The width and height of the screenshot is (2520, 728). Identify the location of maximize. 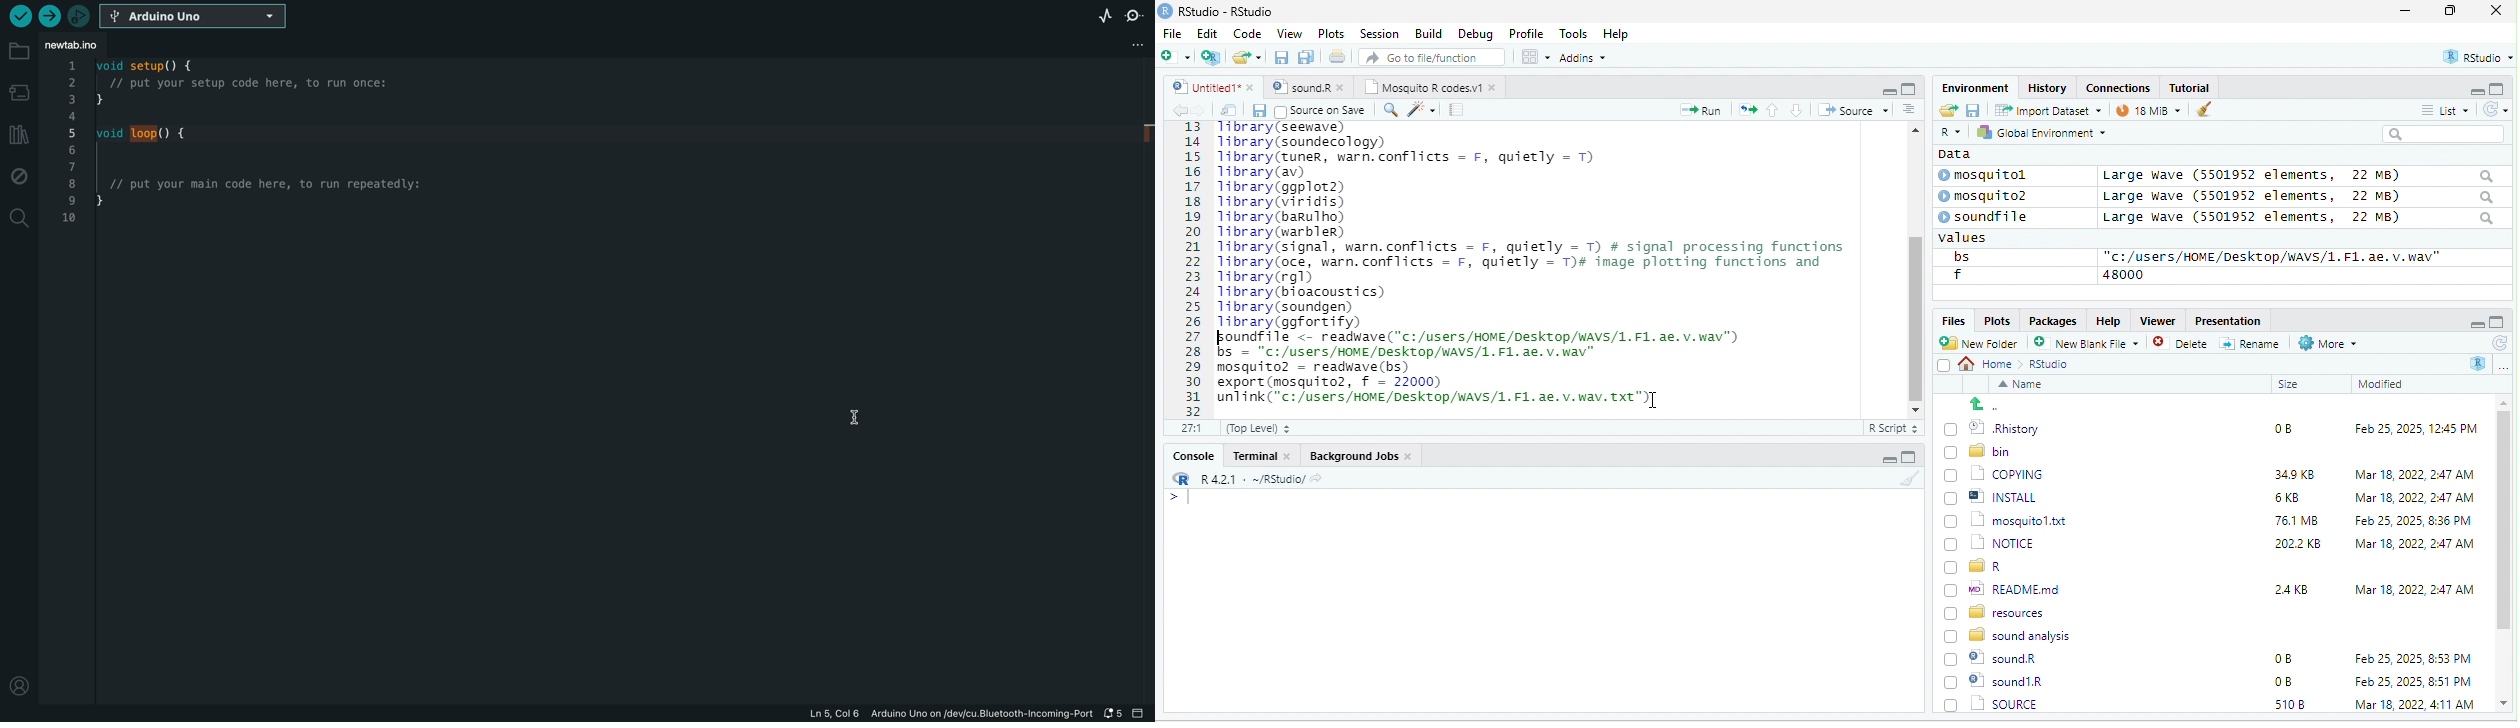
(1908, 88).